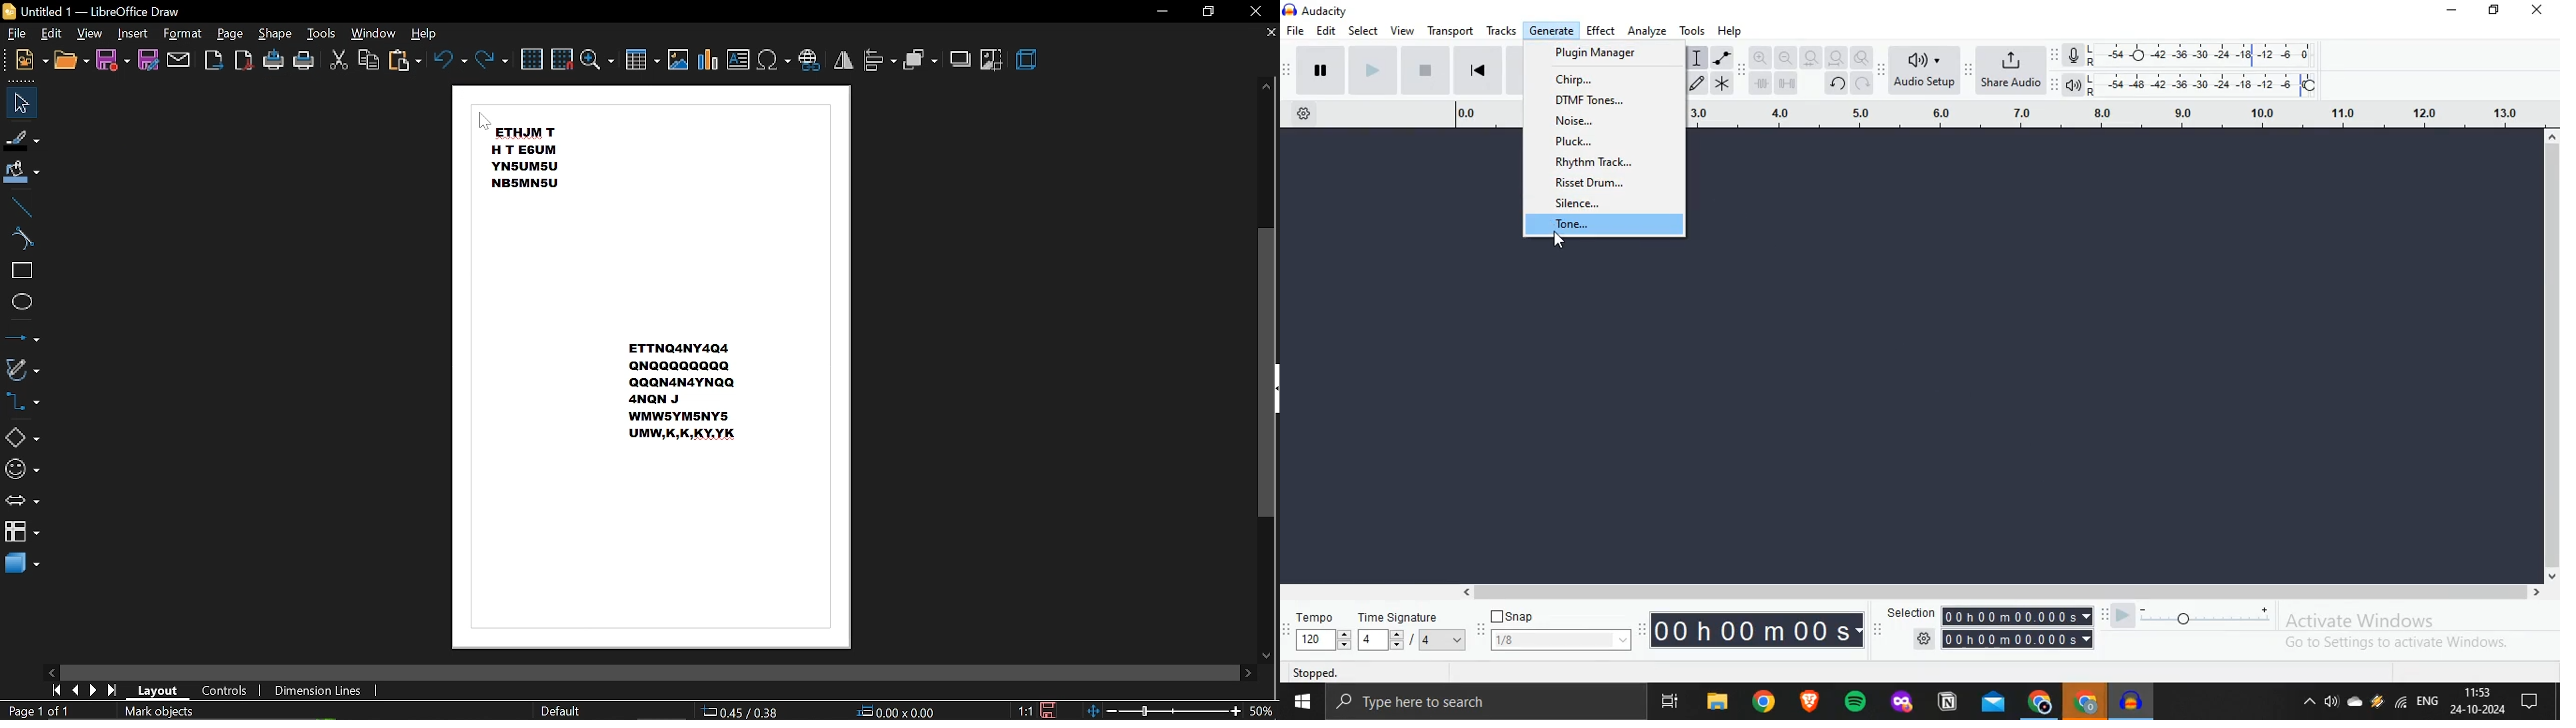 This screenshot has width=2576, height=728. Describe the element at coordinates (1735, 30) in the screenshot. I see `Help` at that location.